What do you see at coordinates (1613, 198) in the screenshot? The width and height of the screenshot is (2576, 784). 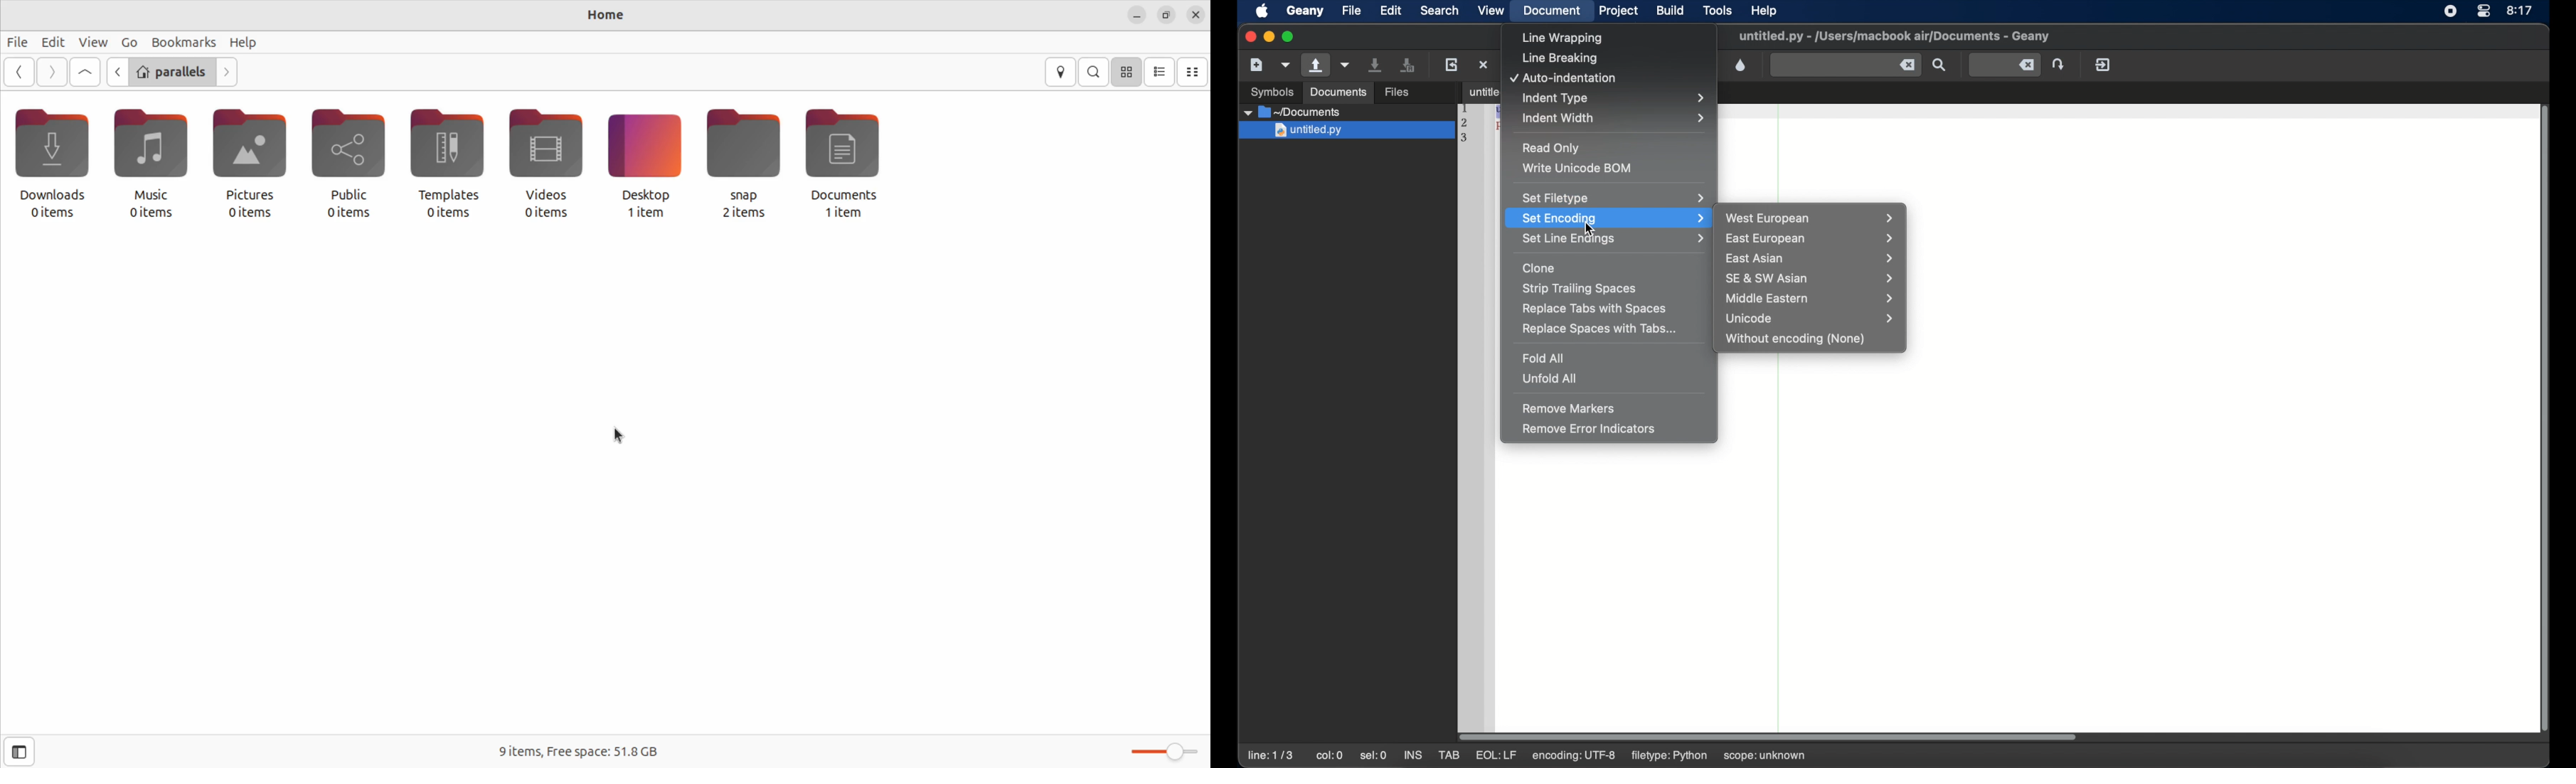 I see `set filetype menu` at bounding box center [1613, 198].